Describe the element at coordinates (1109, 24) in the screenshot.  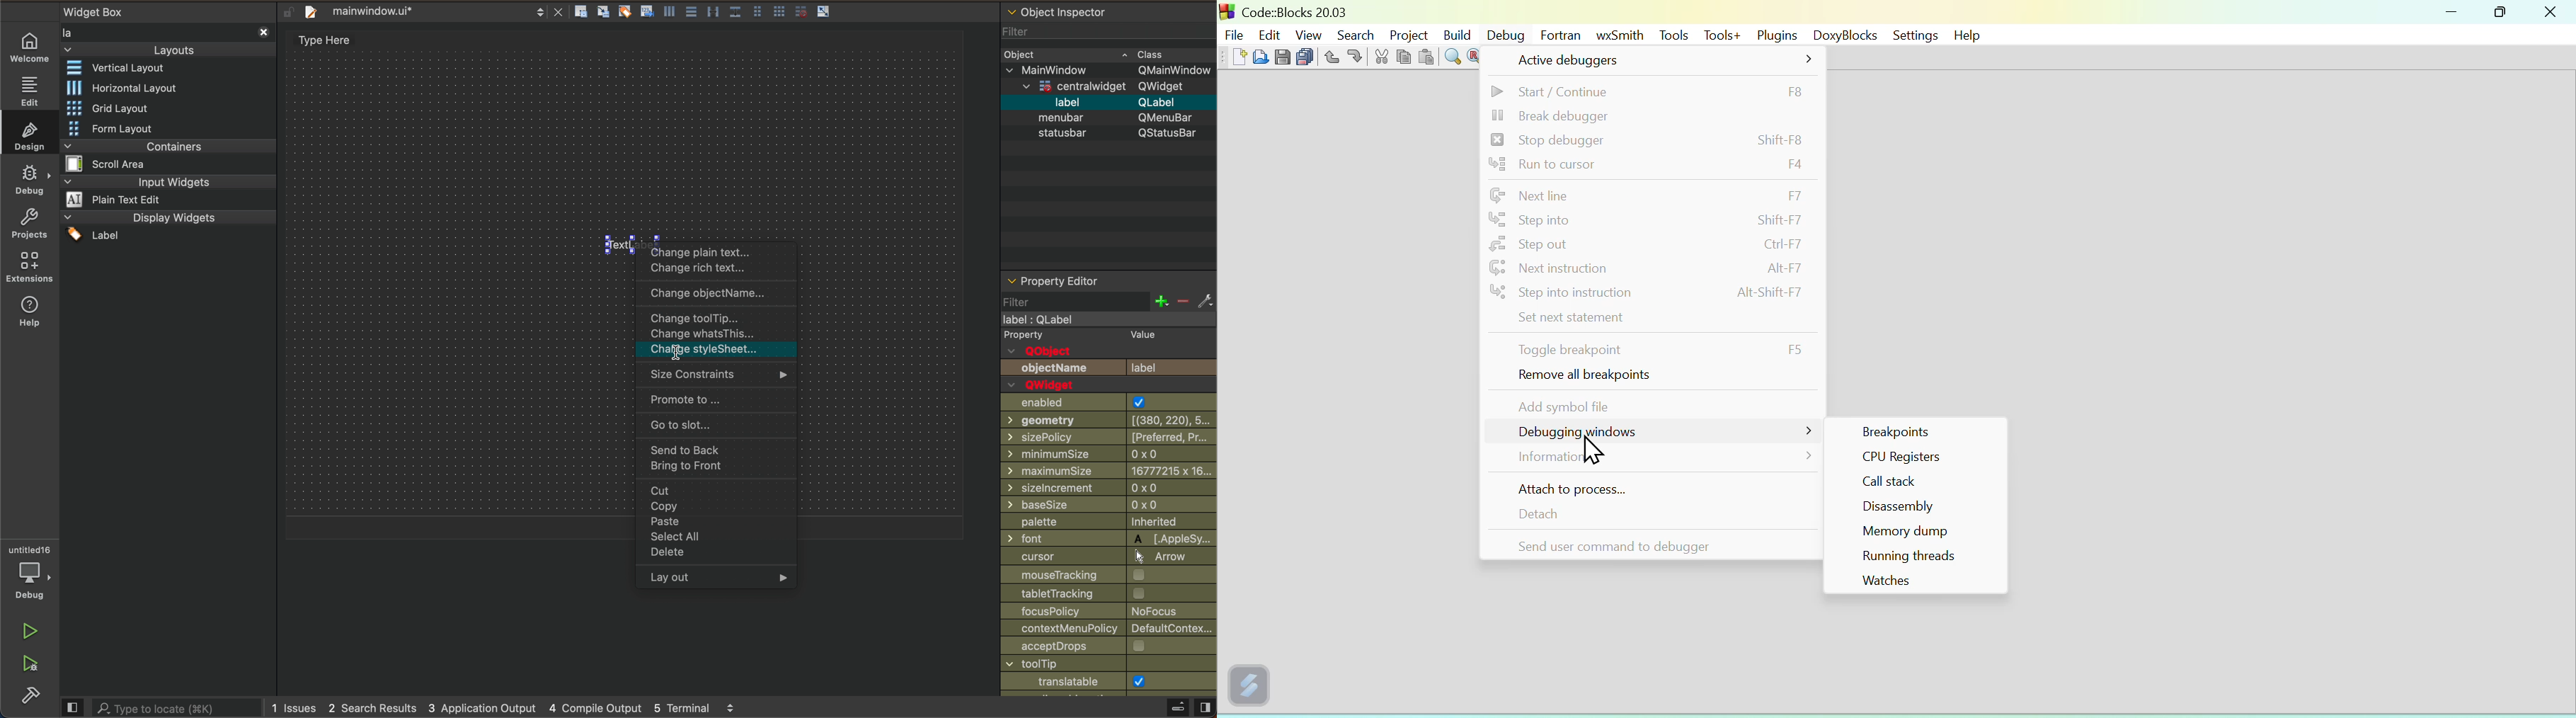
I see `object inspector` at that location.